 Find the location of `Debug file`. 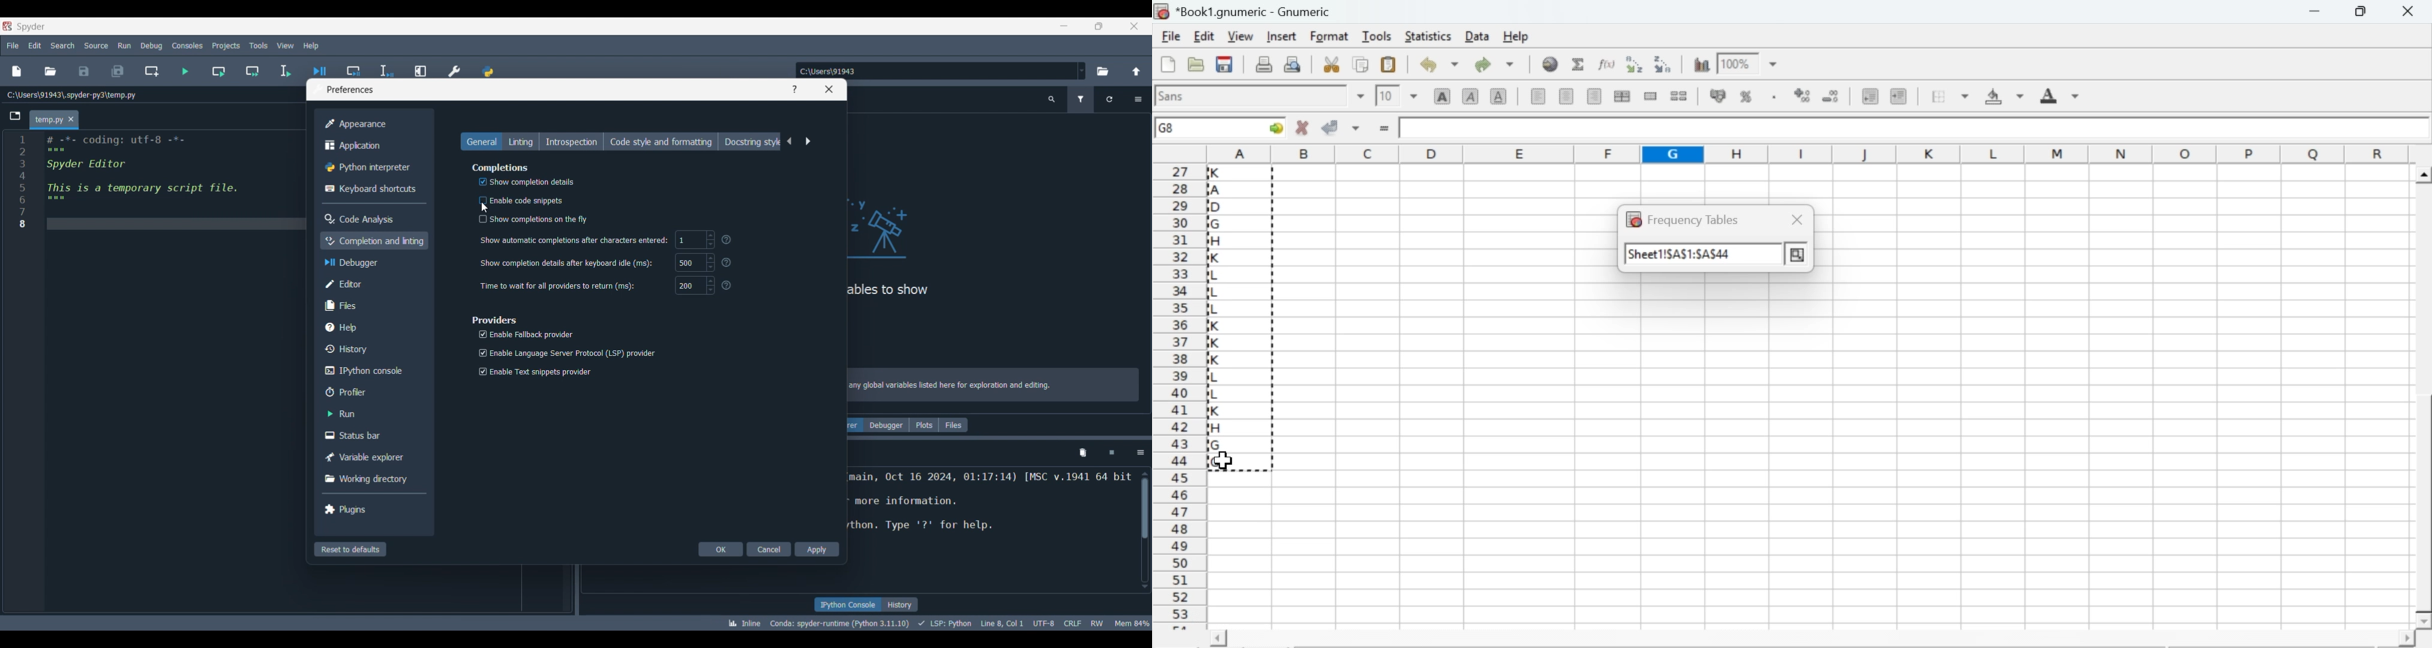

Debug file is located at coordinates (320, 67).